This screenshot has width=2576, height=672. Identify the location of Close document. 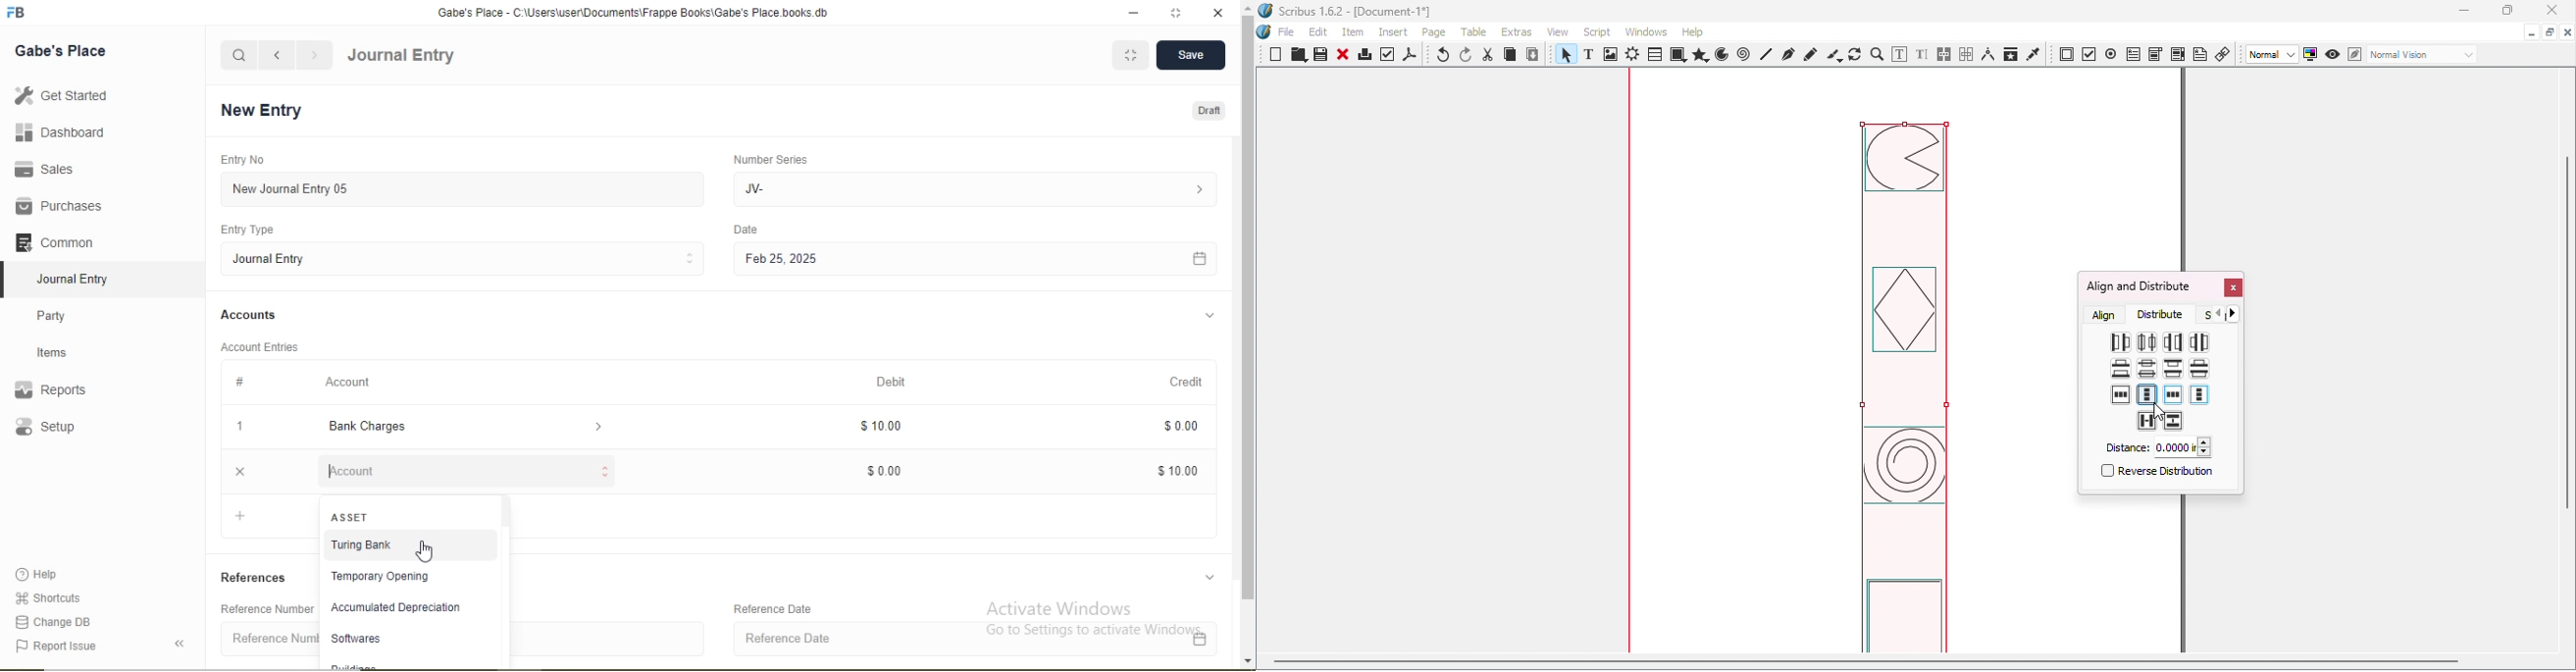
(2568, 33).